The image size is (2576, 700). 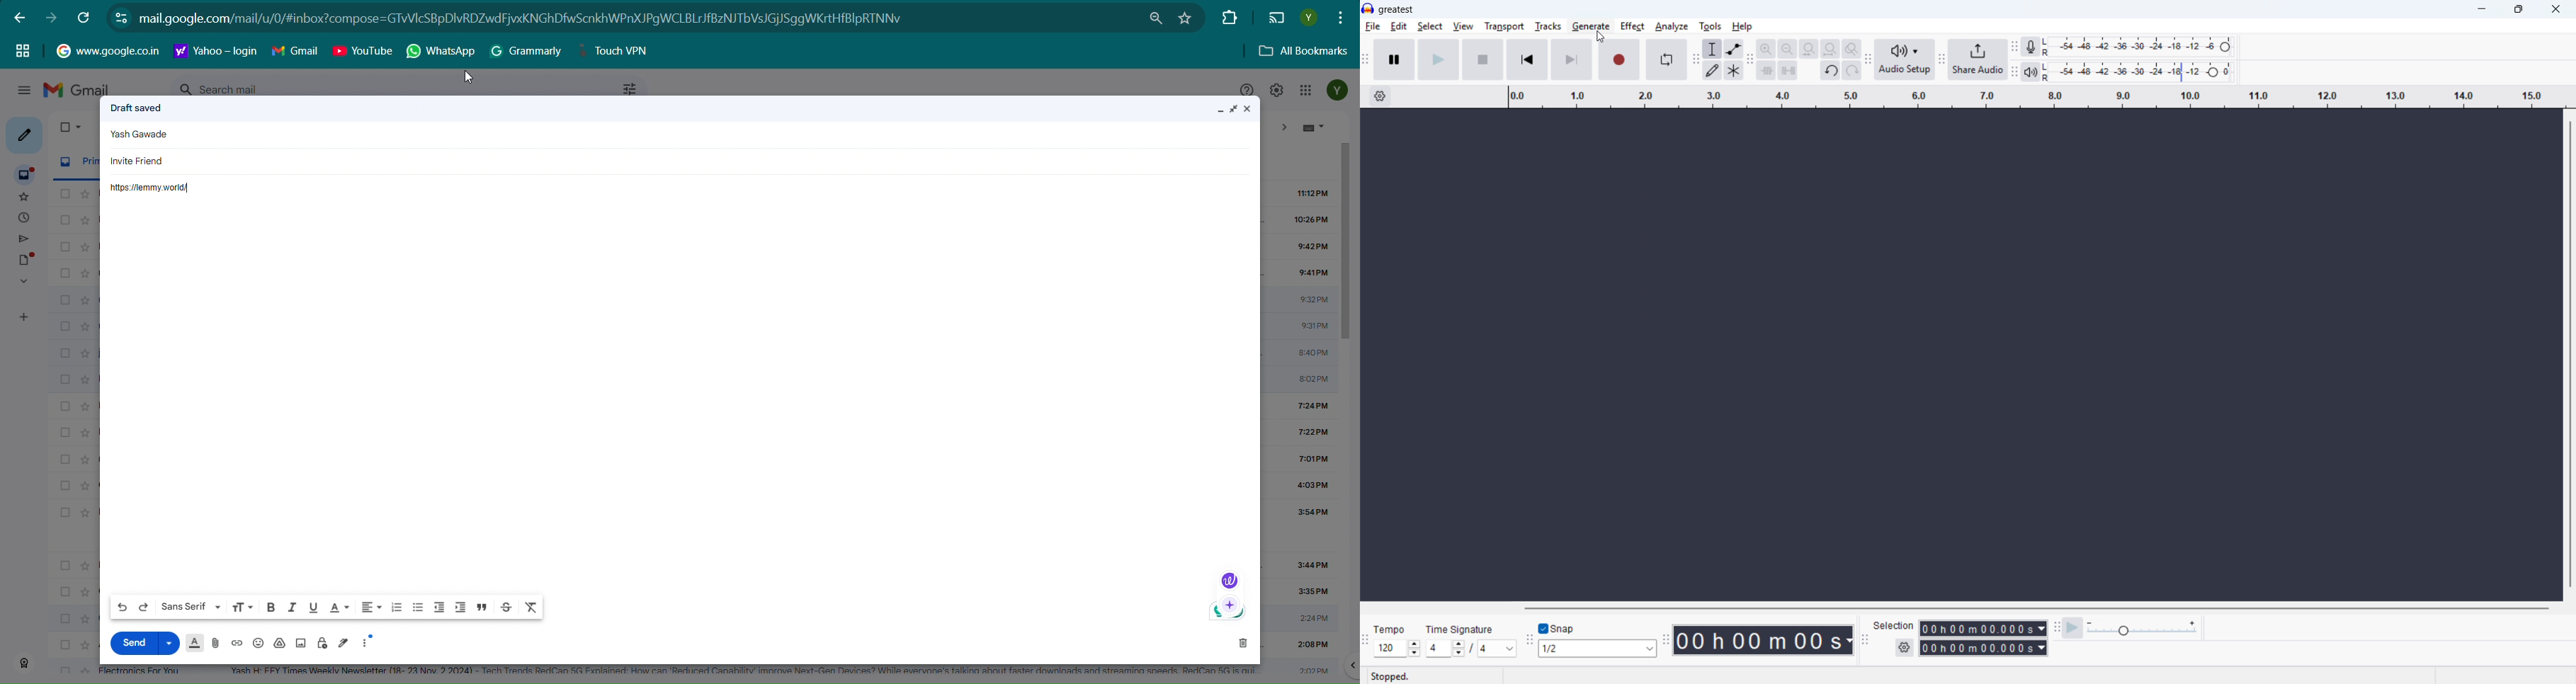 I want to click on redo, so click(x=1851, y=72).